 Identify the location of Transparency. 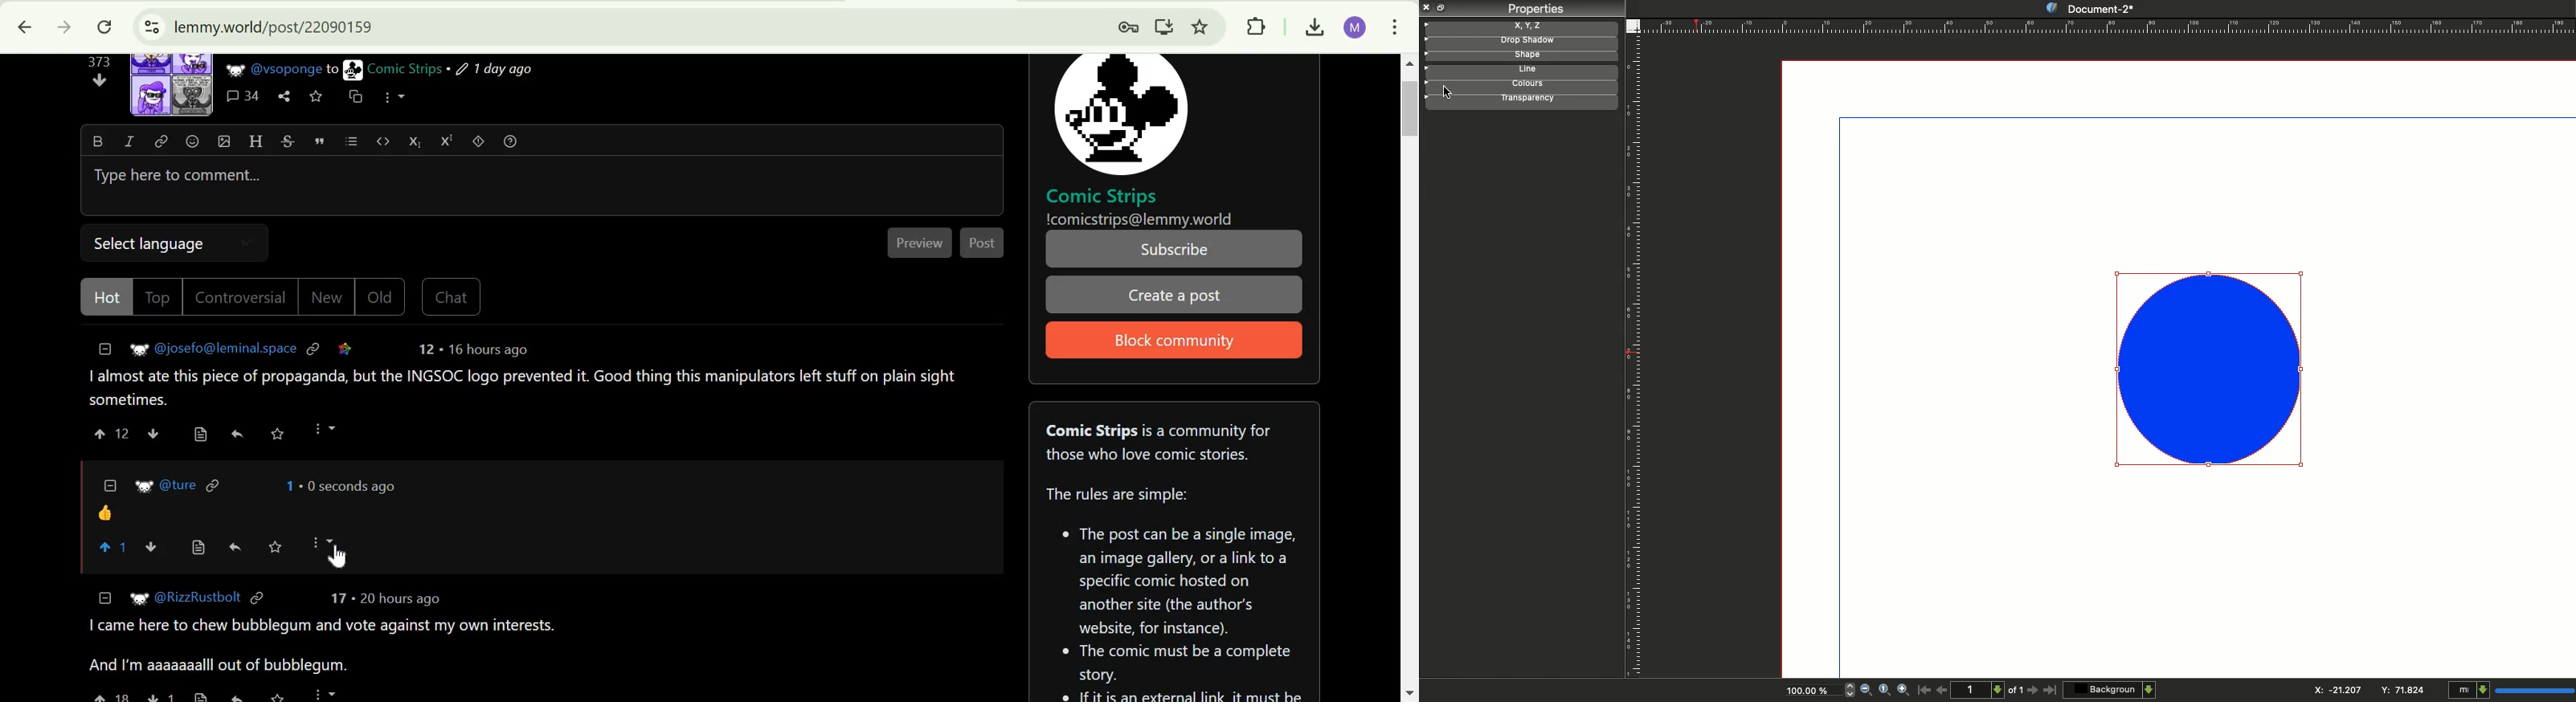
(1518, 100).